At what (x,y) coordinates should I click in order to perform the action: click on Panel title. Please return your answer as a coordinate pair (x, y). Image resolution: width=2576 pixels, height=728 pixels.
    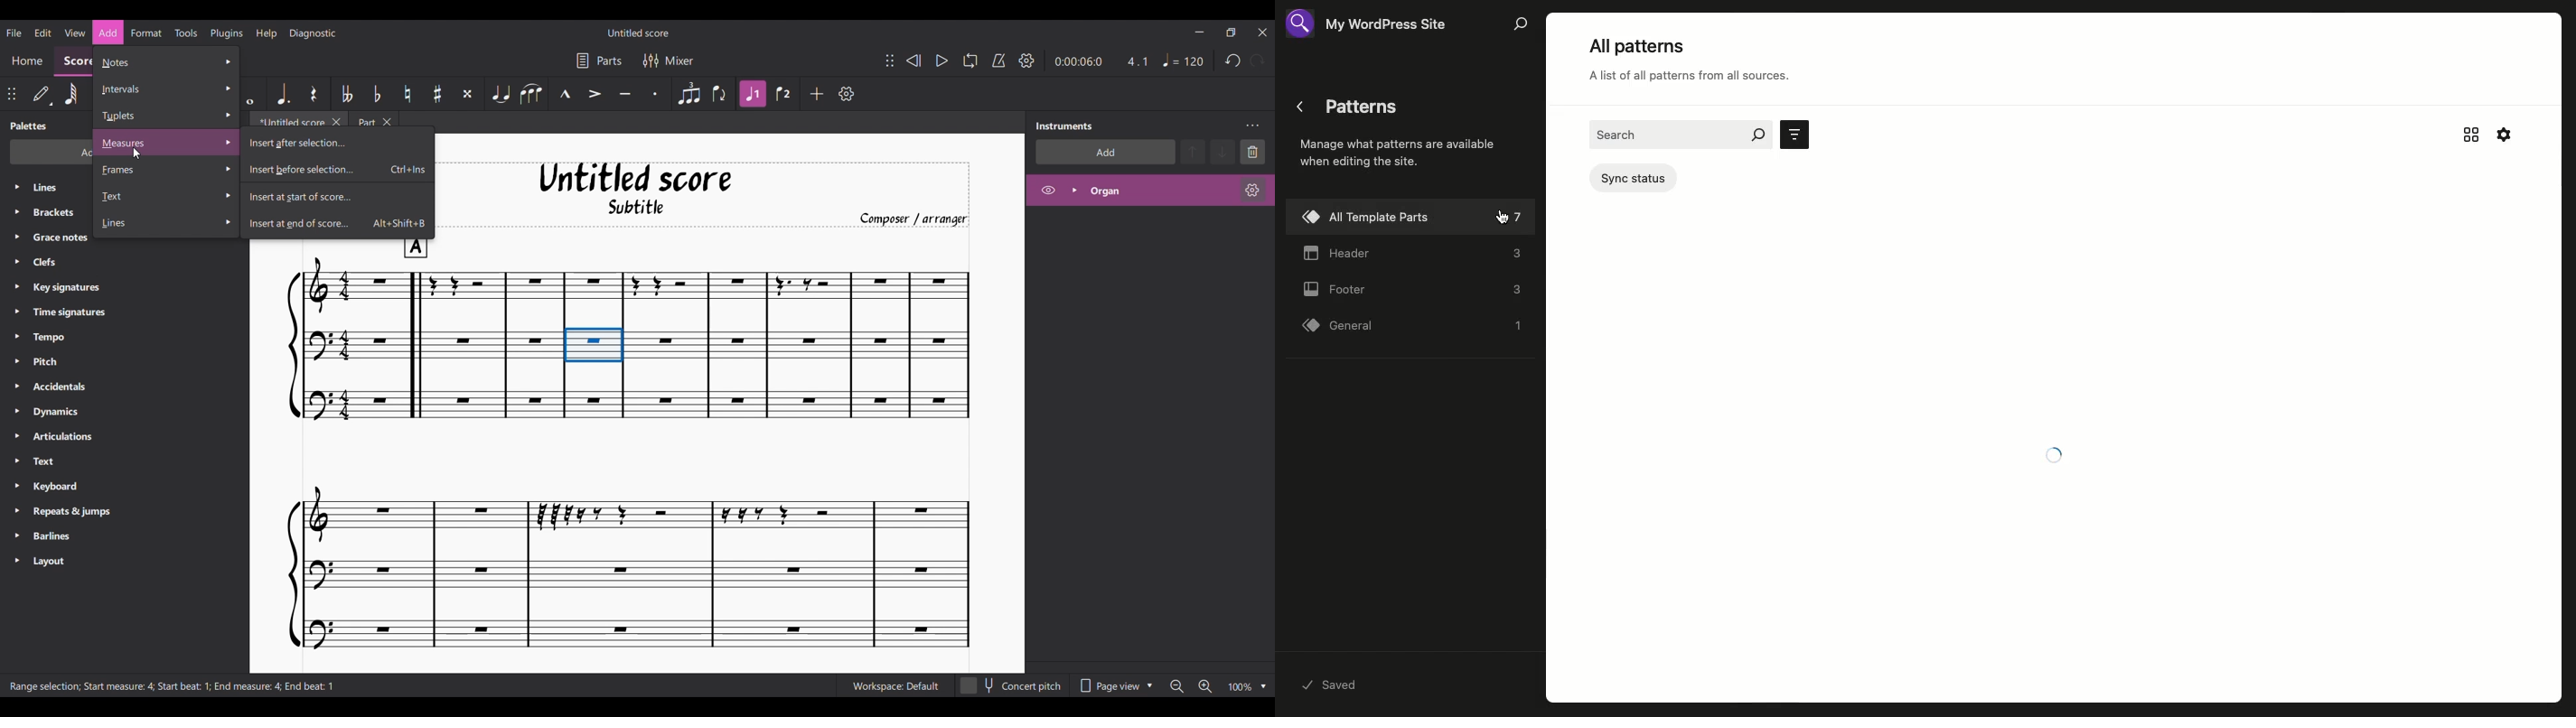
    Looking at the image, I should click on (28, 125).